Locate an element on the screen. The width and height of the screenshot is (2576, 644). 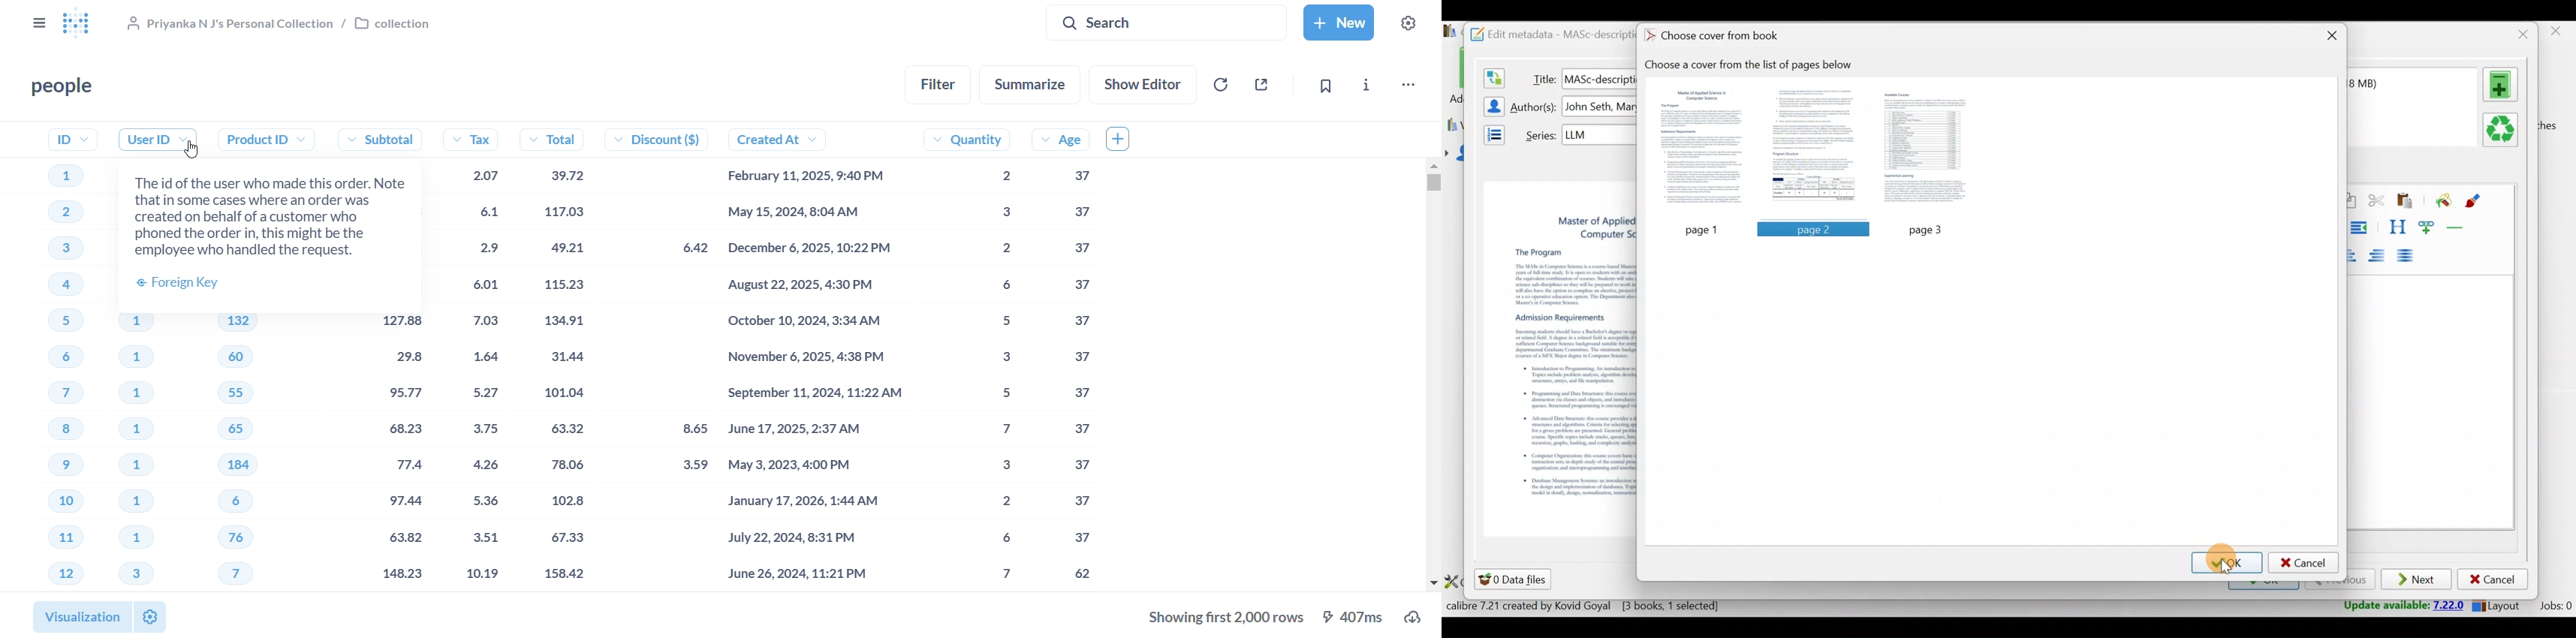
Page 3 is located at coordinates (1928, 148).